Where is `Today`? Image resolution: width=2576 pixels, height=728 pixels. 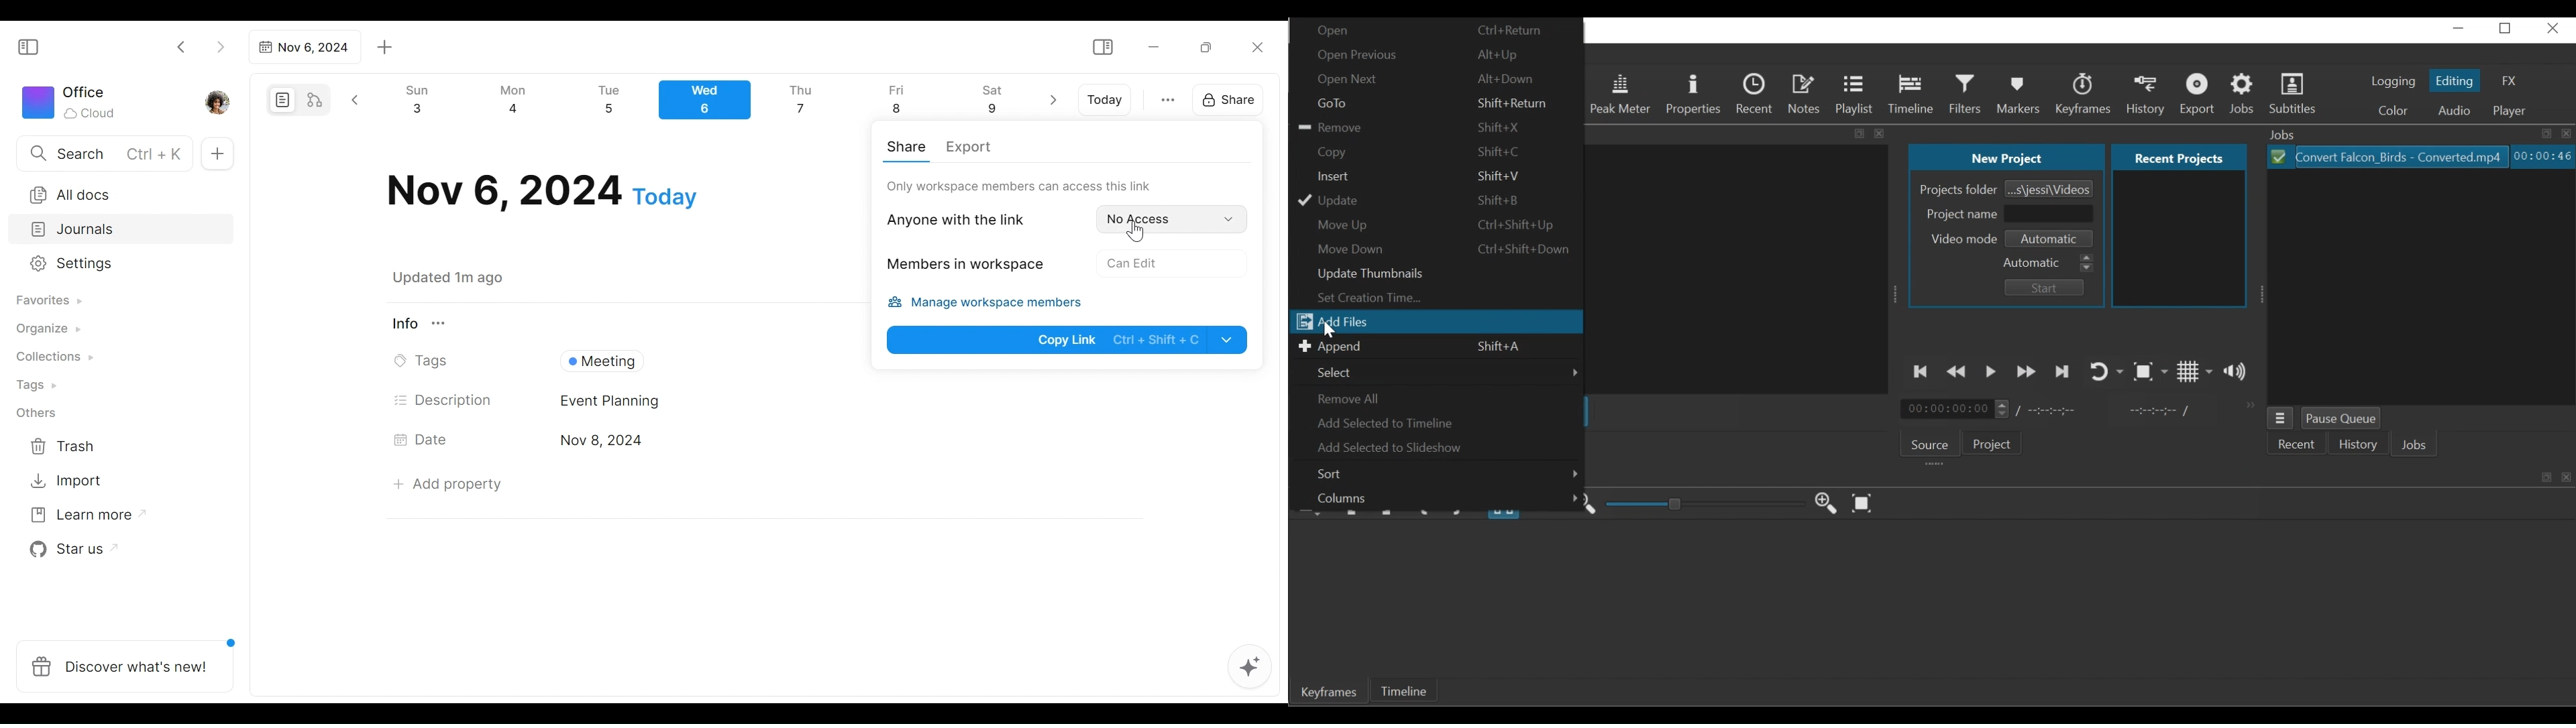
Today is located at coordinates (1106, 100).